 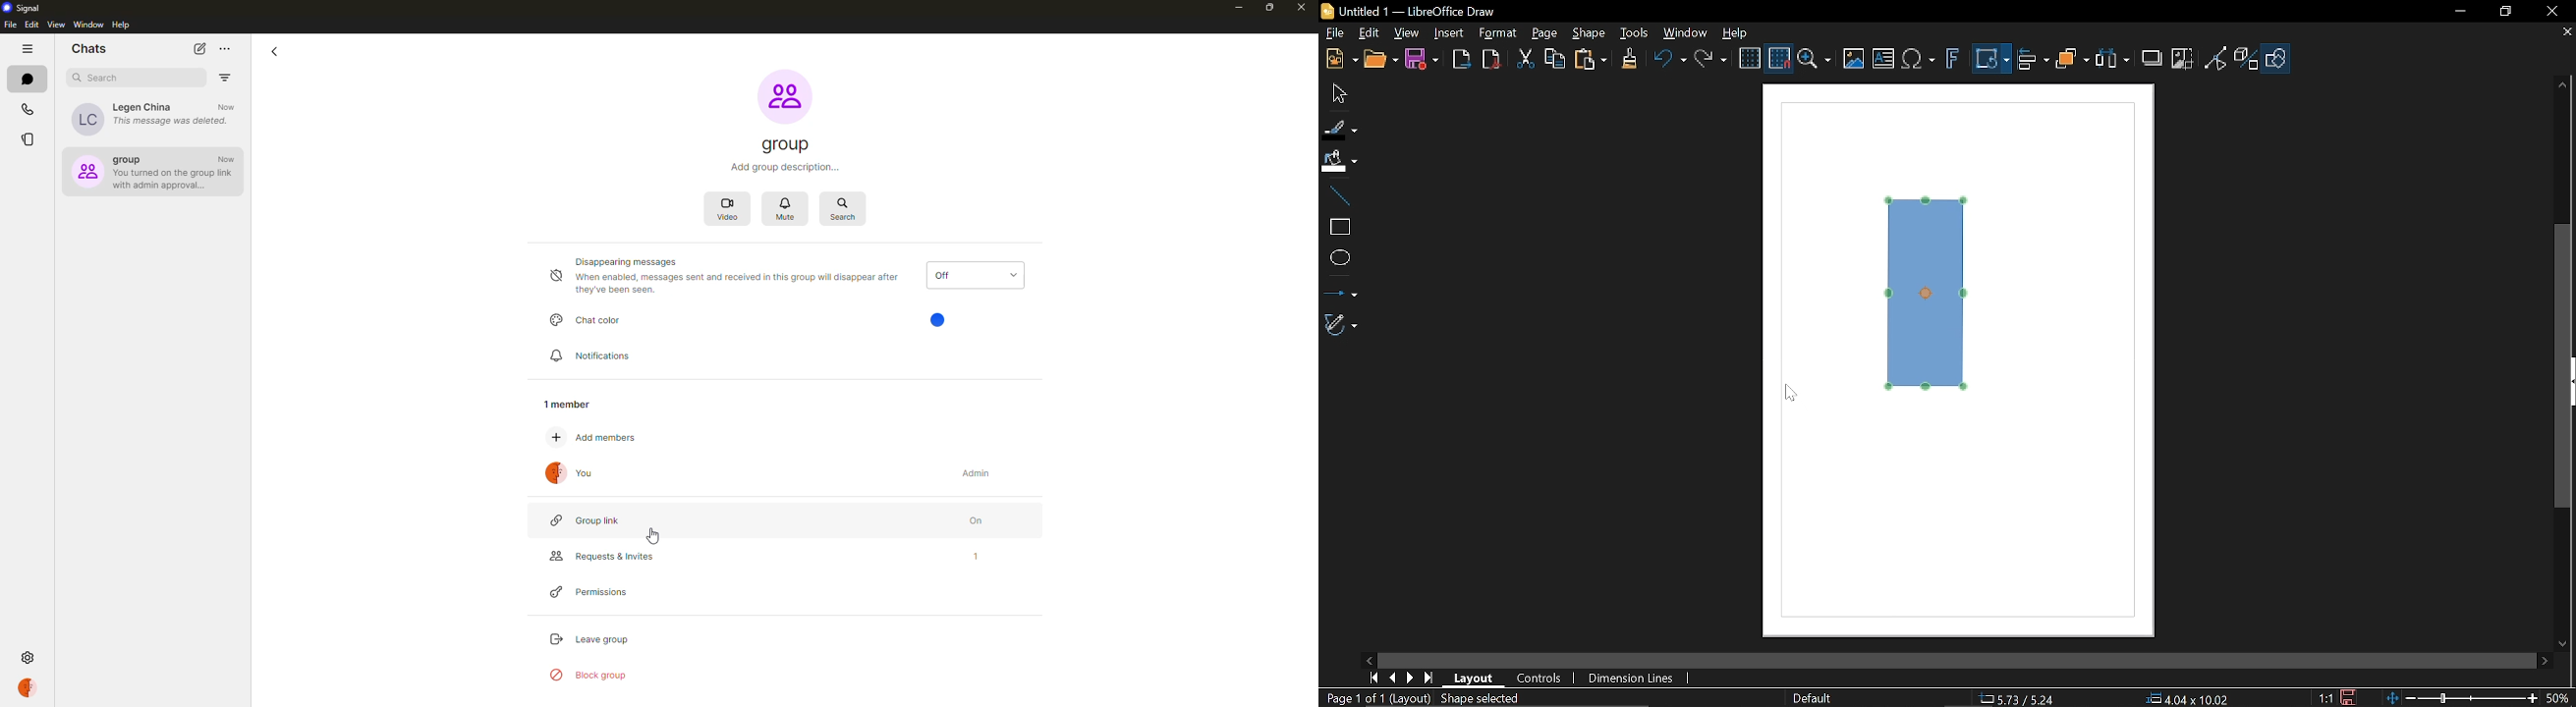 I want to click on Paste, so click(x=1589, y=61).